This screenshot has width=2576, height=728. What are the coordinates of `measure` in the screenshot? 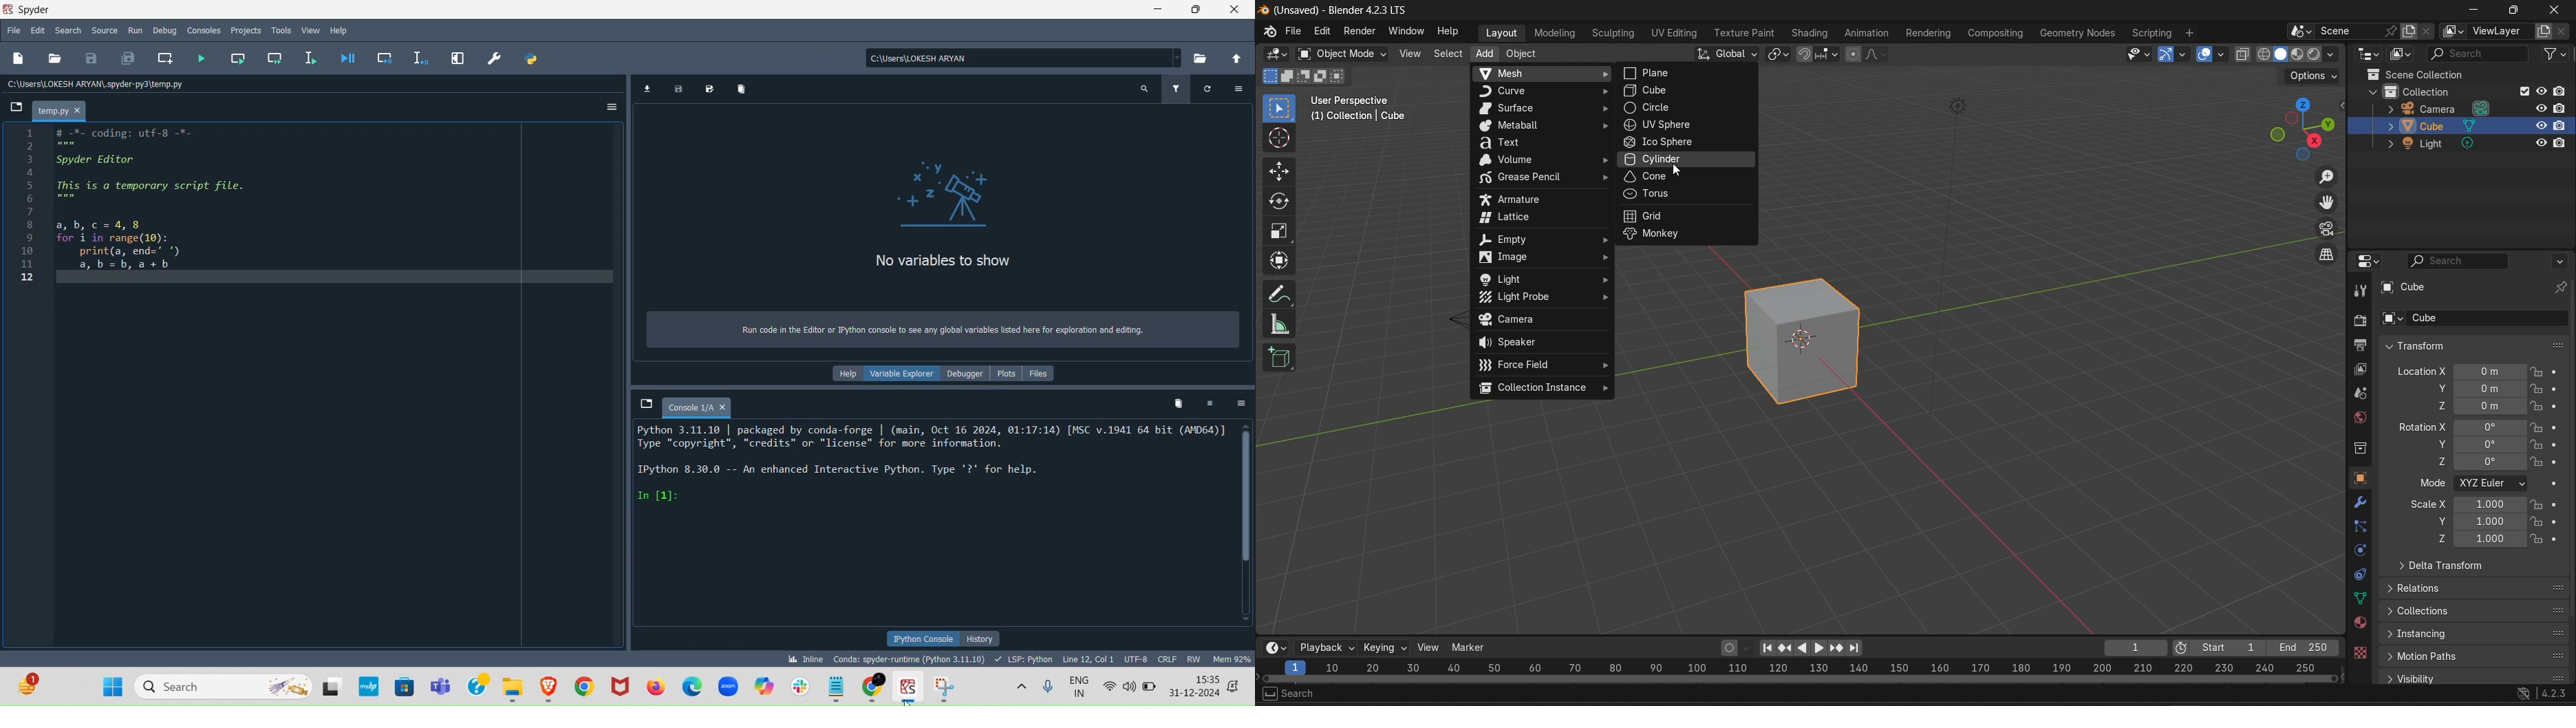 It's located at (1282, 327).